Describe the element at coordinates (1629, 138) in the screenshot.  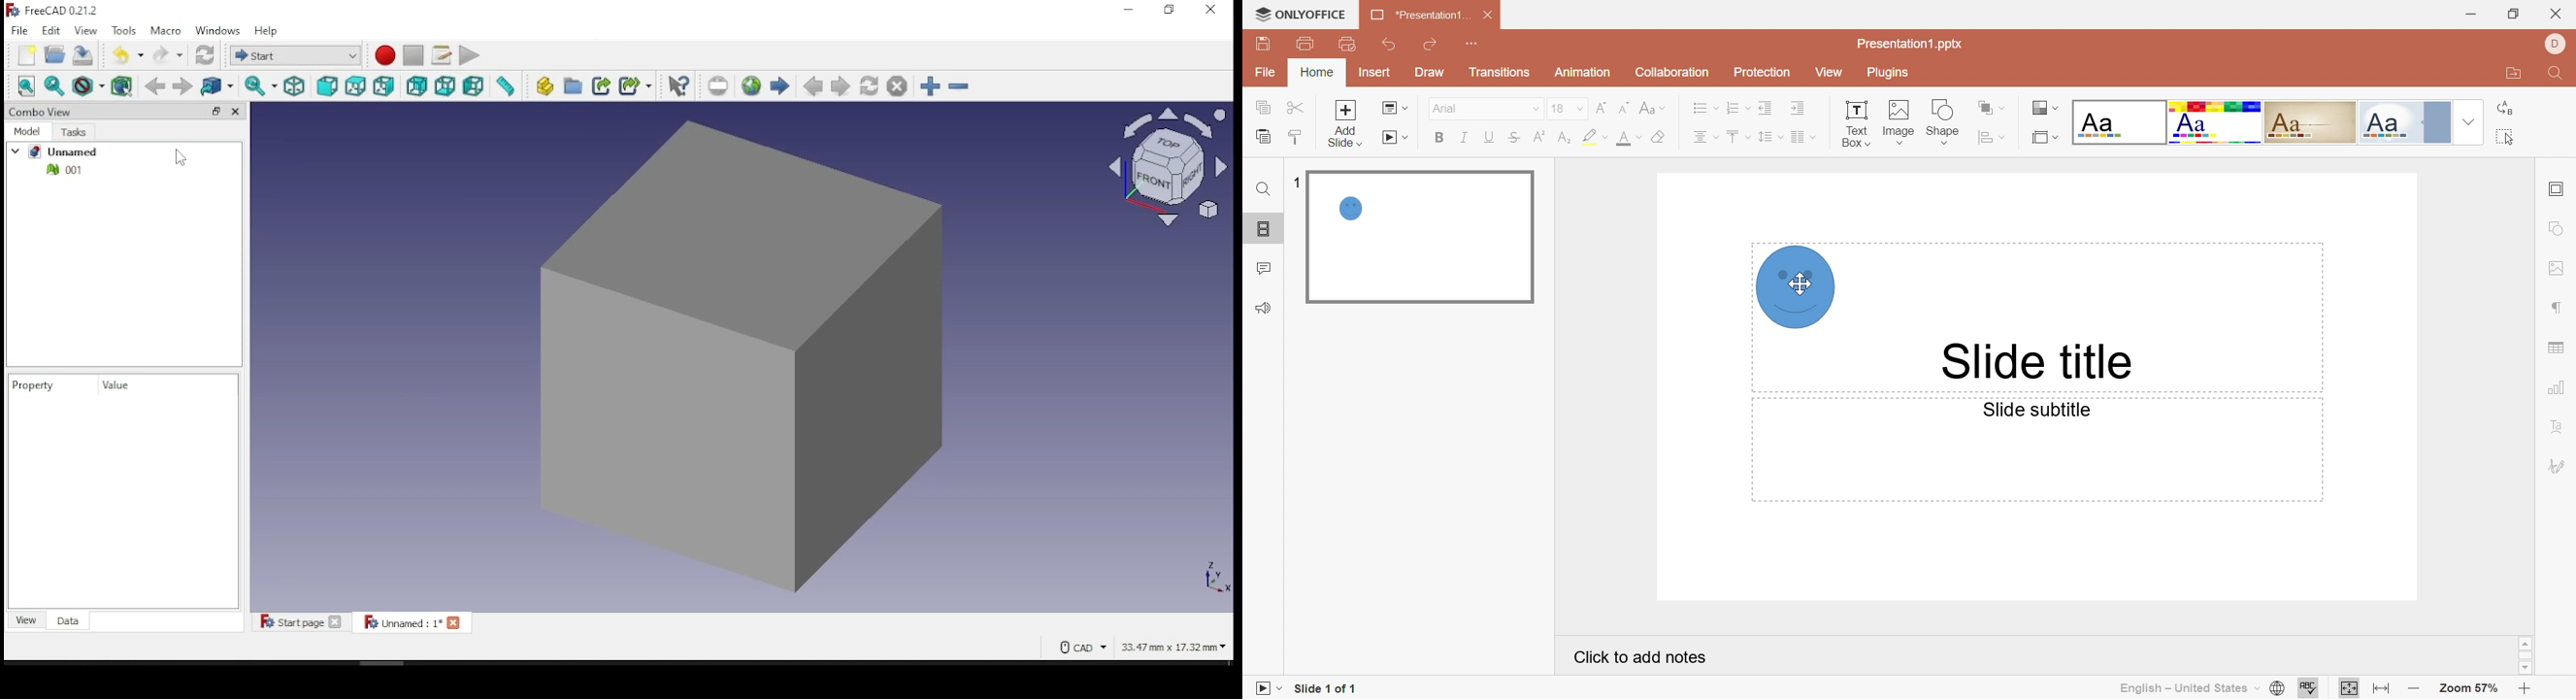
I see `Font color` at that location.